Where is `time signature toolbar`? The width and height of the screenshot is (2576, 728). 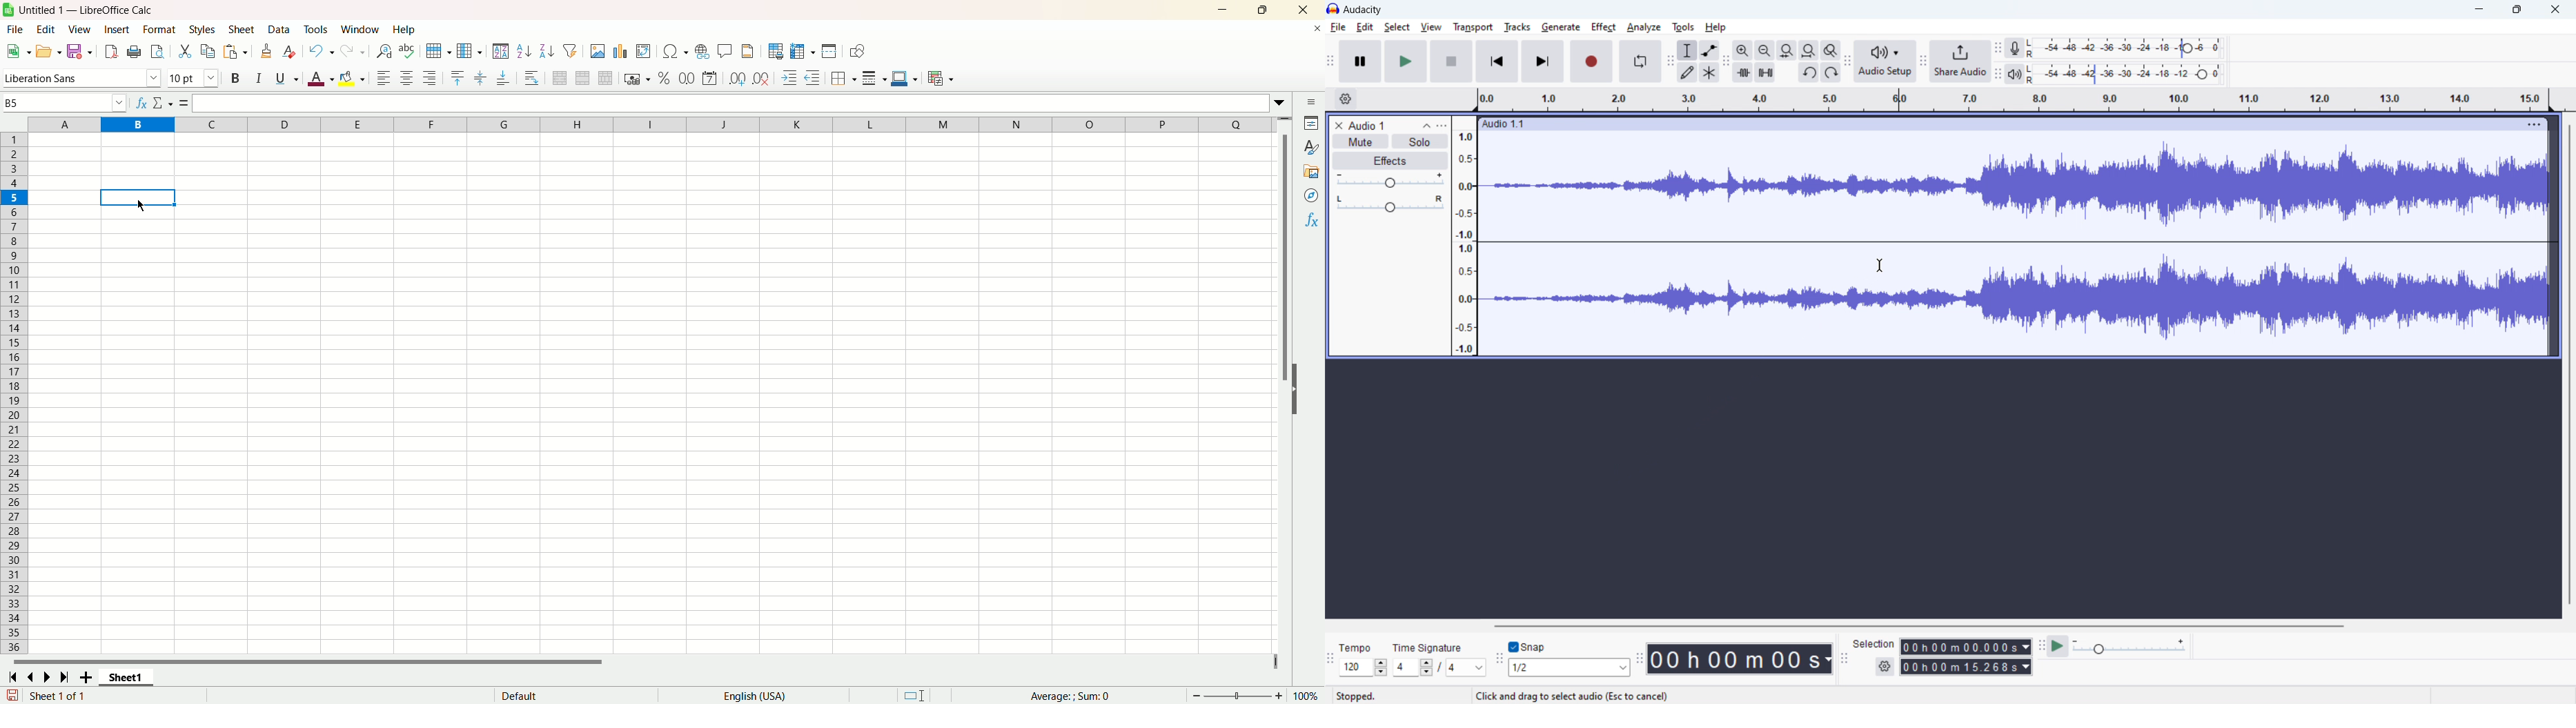 time signature toolbar is located at coordinates (1331, 661).